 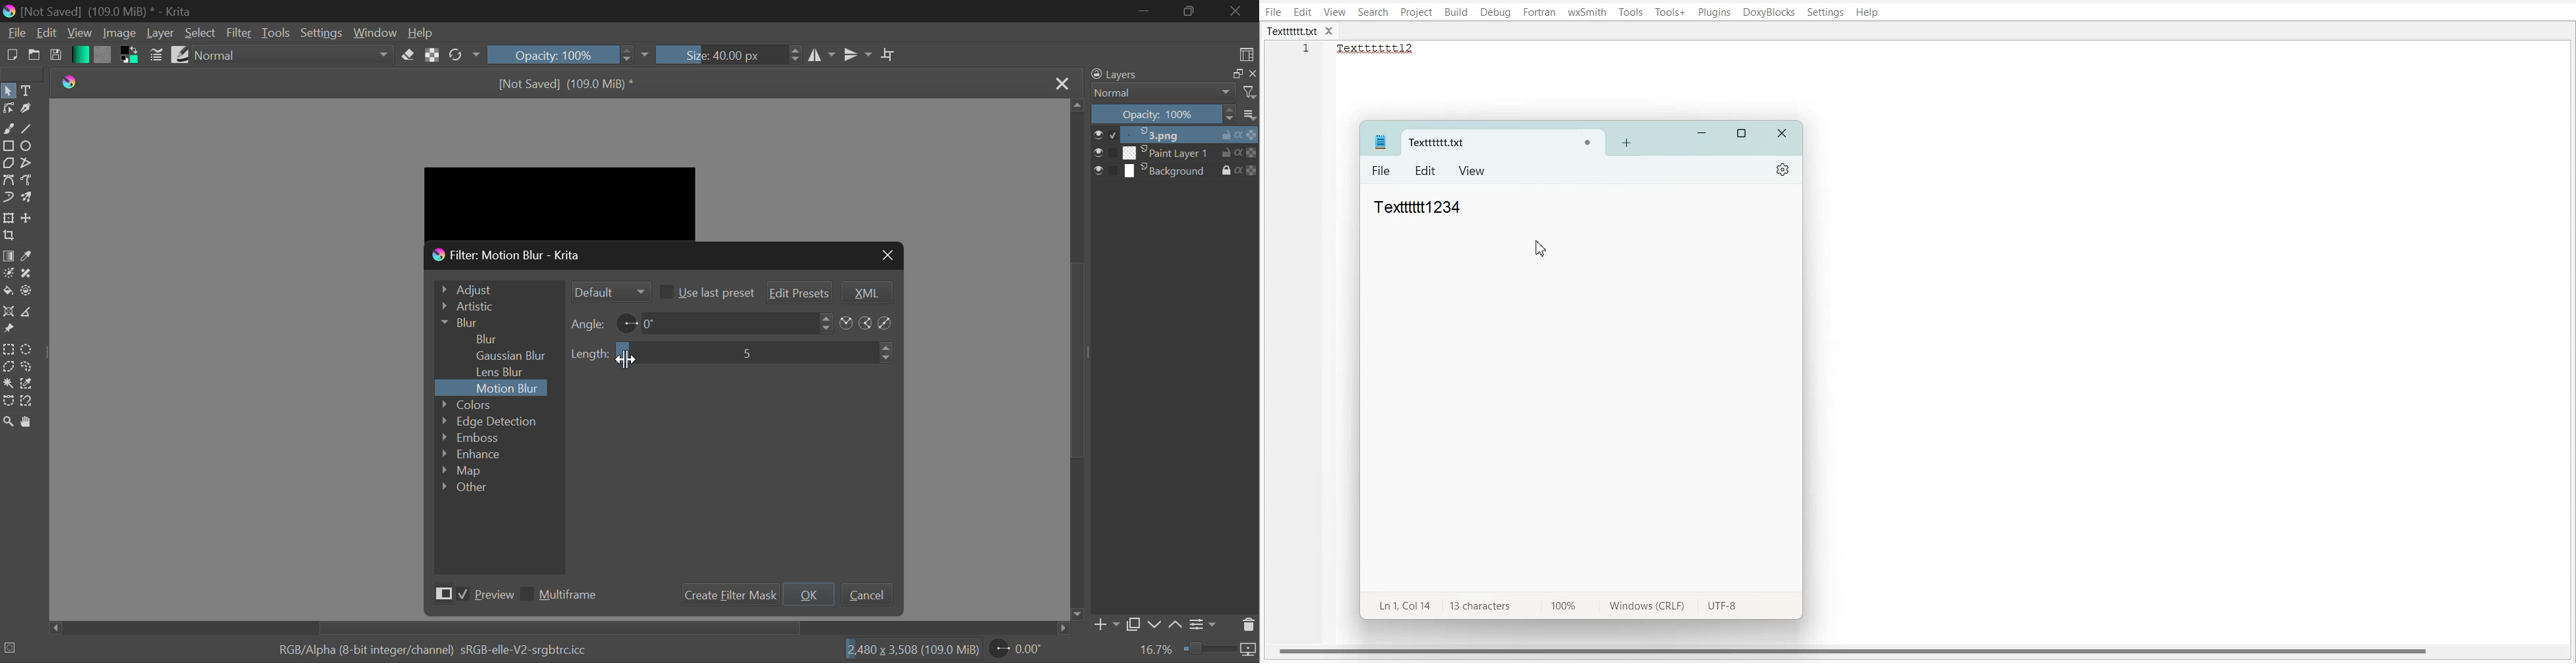 I want to click on Build, so click(x=1456, y=13).